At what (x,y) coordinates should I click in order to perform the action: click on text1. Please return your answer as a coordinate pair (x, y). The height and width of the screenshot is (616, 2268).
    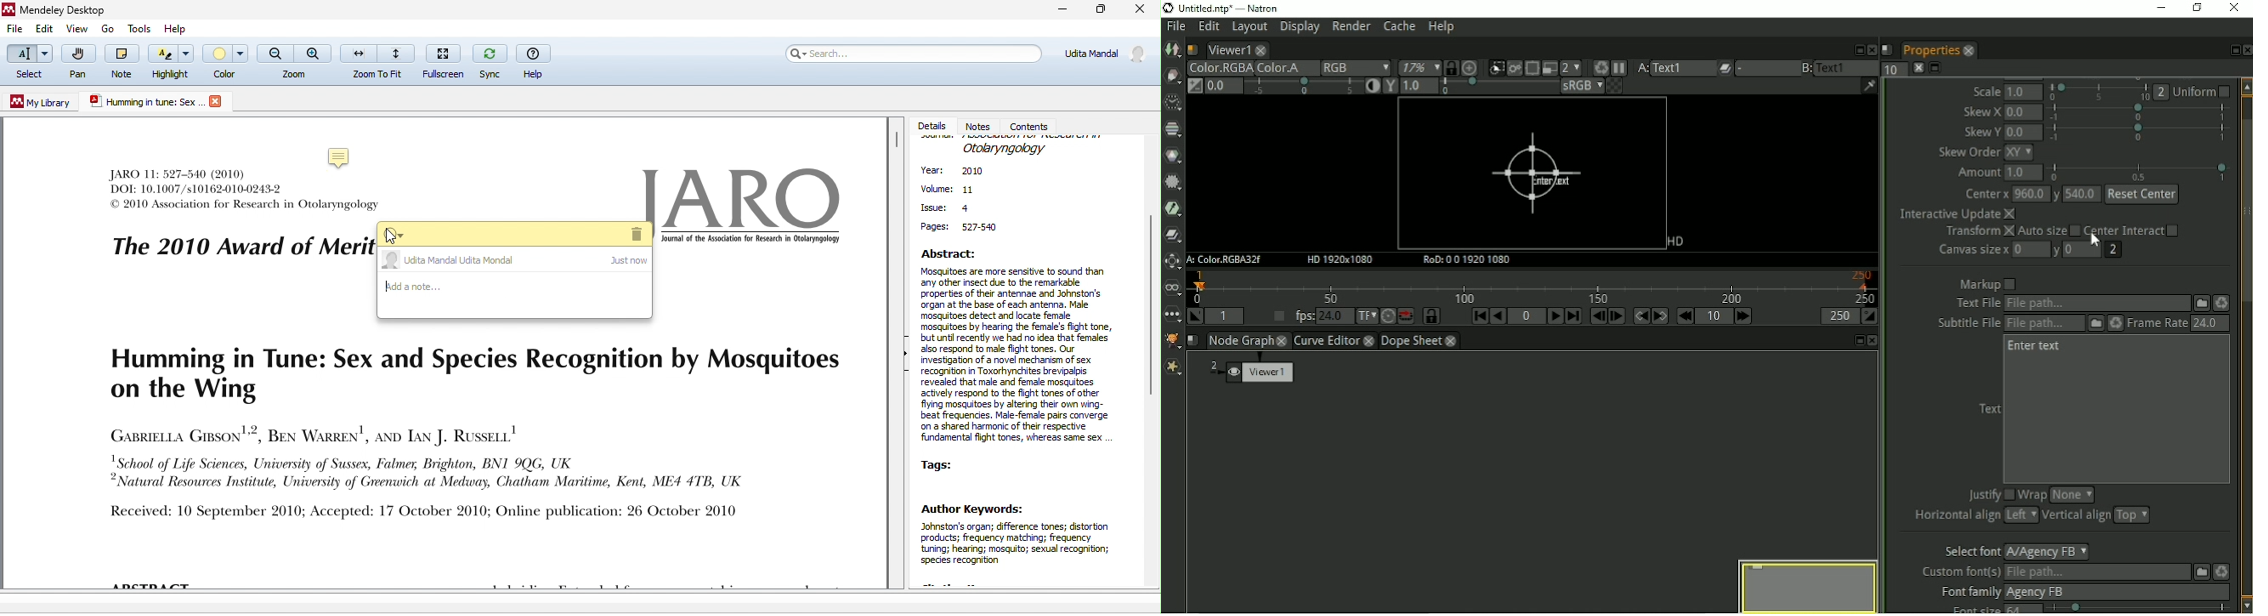
    Looking at the image, I should click on (1847, 67).